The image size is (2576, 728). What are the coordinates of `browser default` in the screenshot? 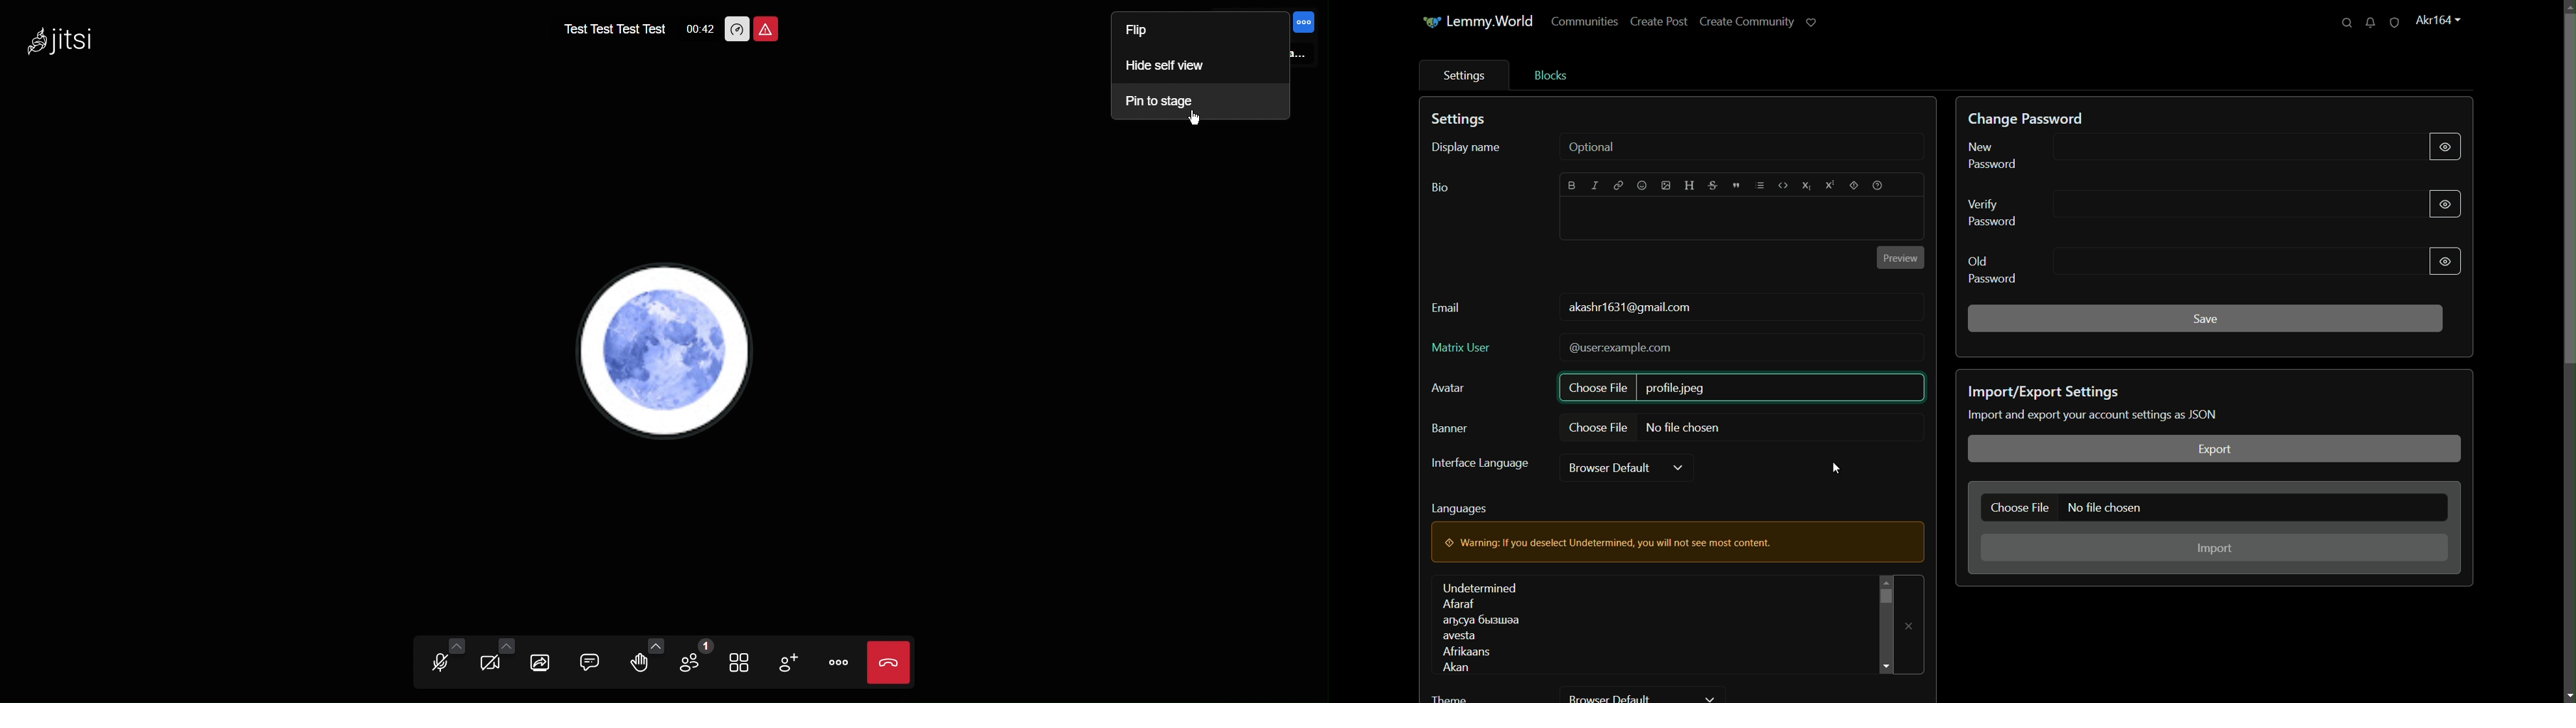 It's located at (1613, 468).